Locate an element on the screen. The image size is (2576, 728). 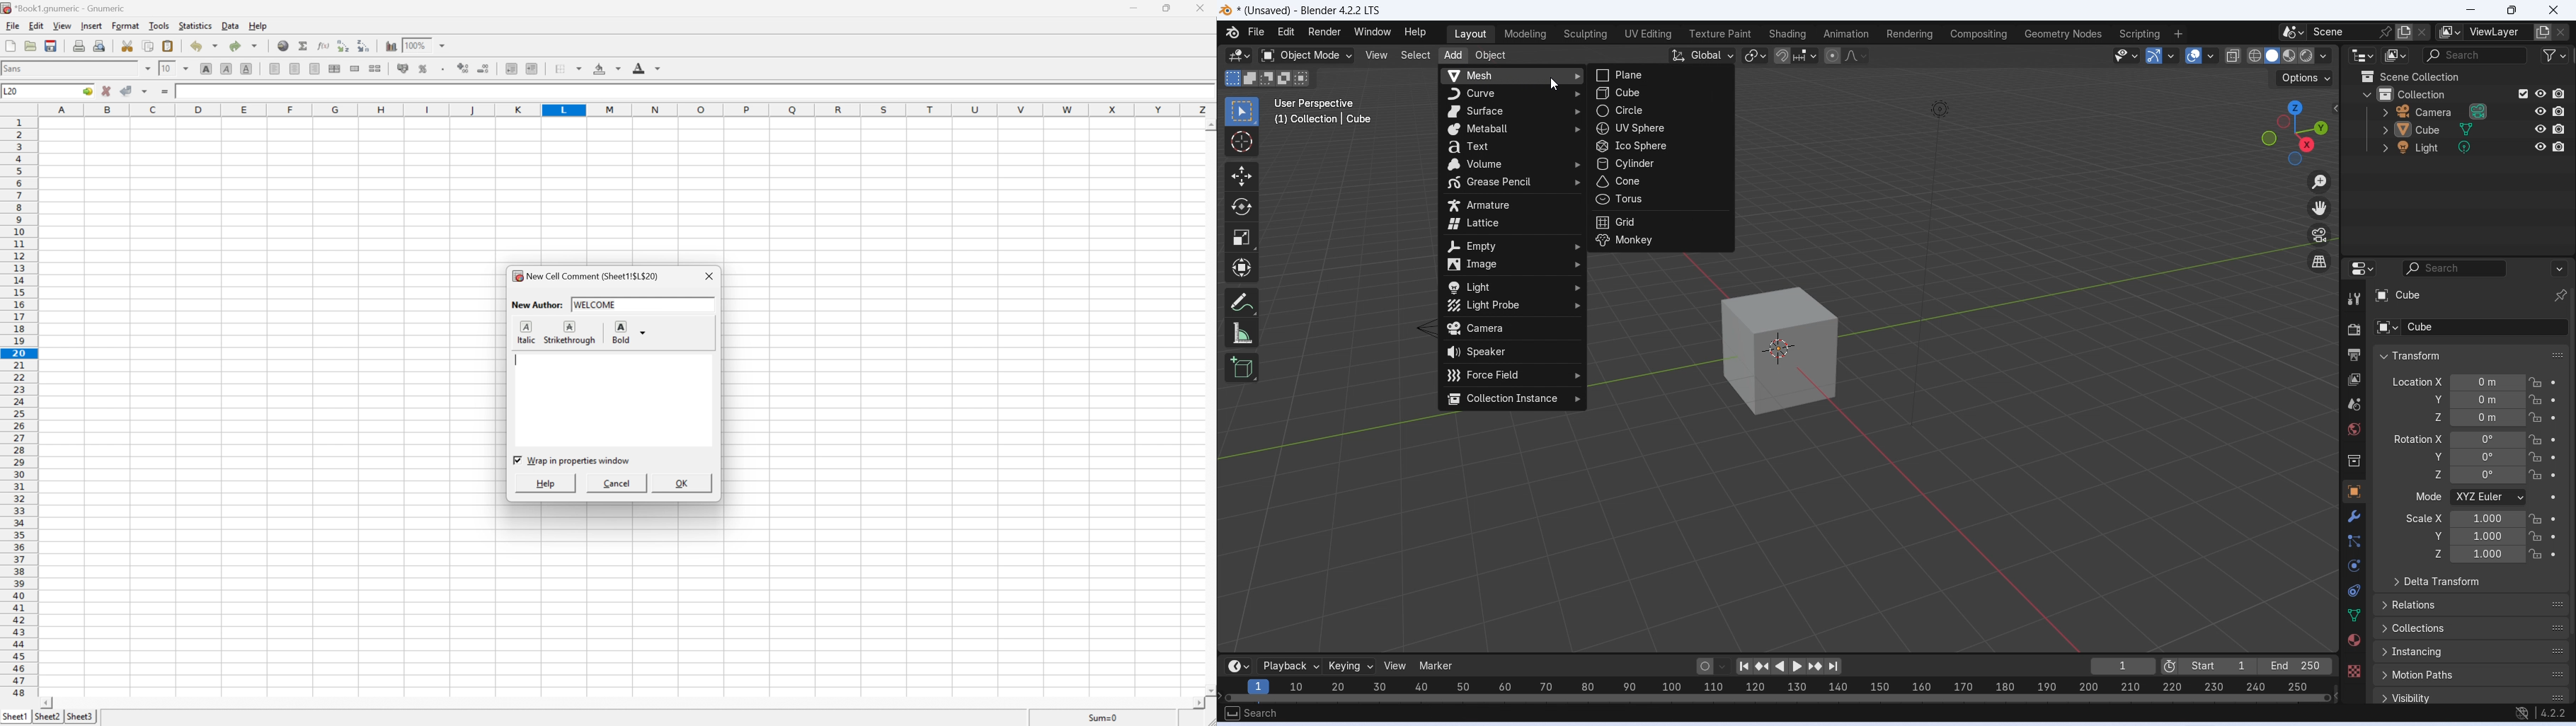
Edit is located at coordinates (37, 26).